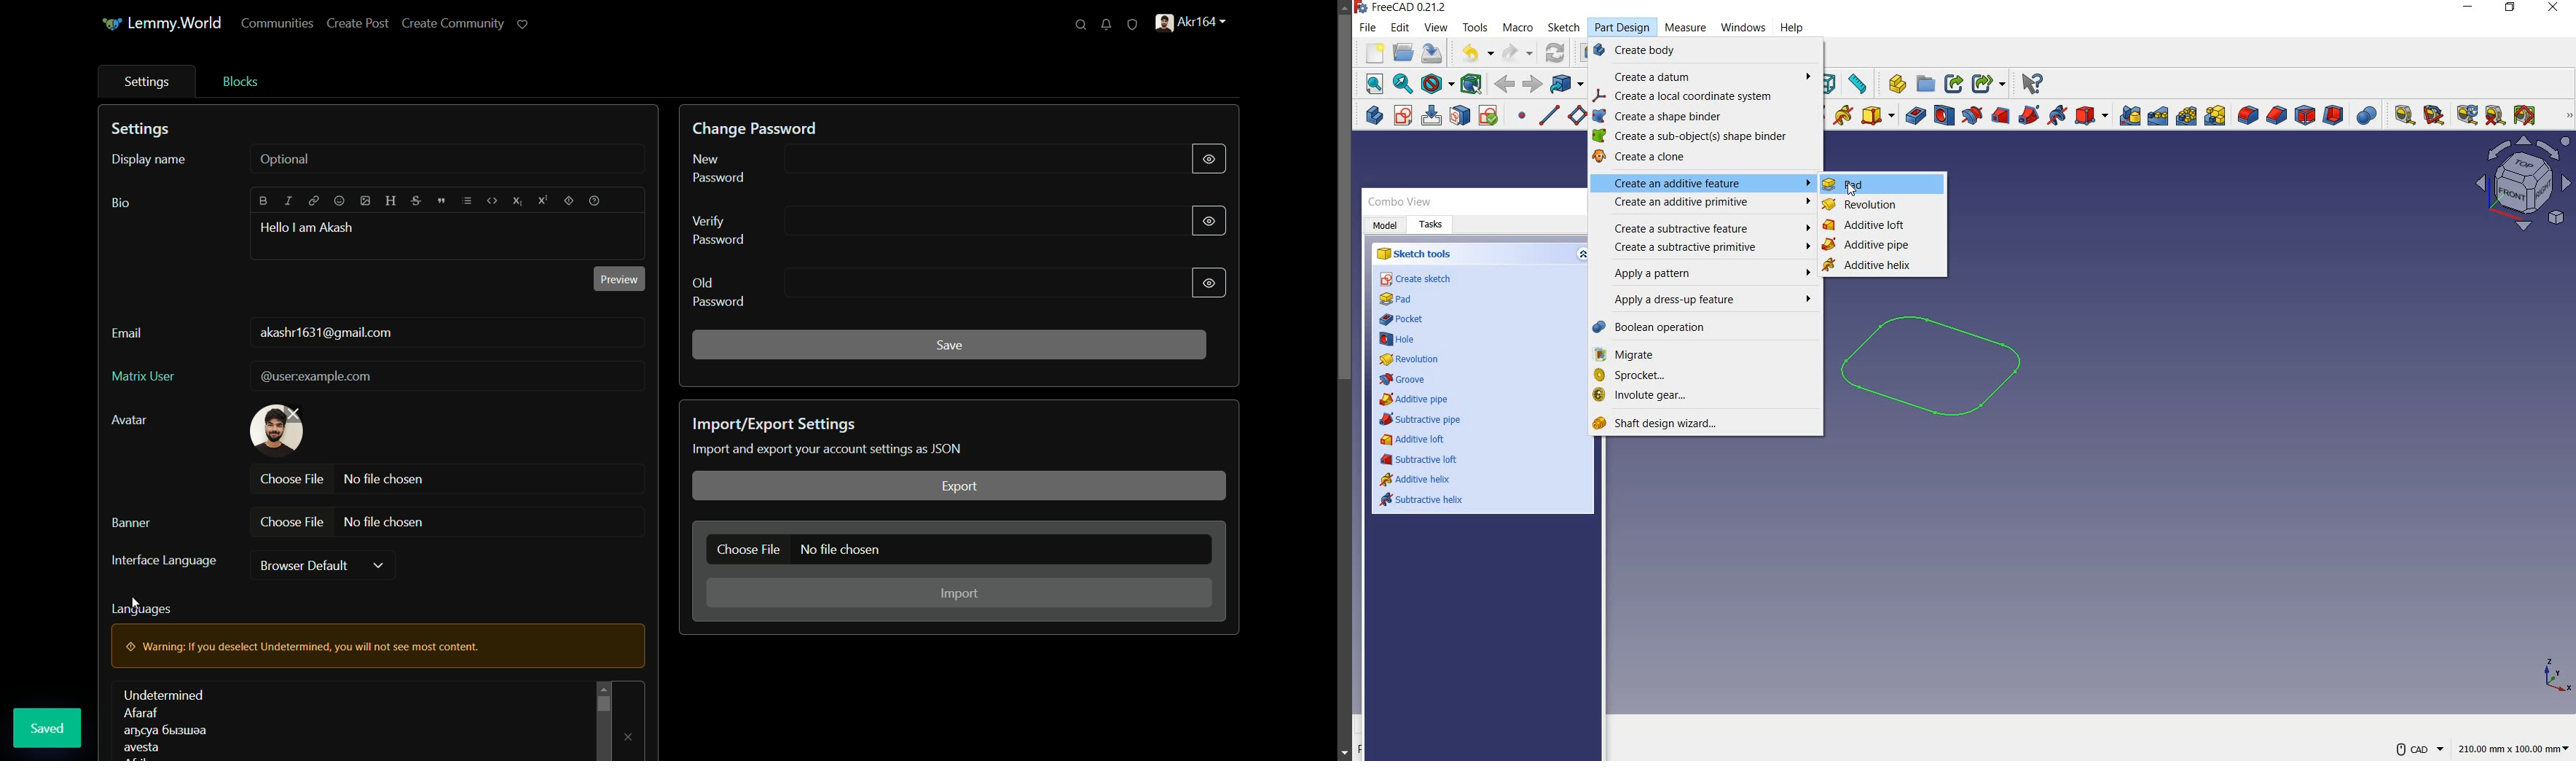 The image size is (2576, 784). Describe the element at coordinates (386, 480) in the screenshot. I see `no file chosen` at that location.